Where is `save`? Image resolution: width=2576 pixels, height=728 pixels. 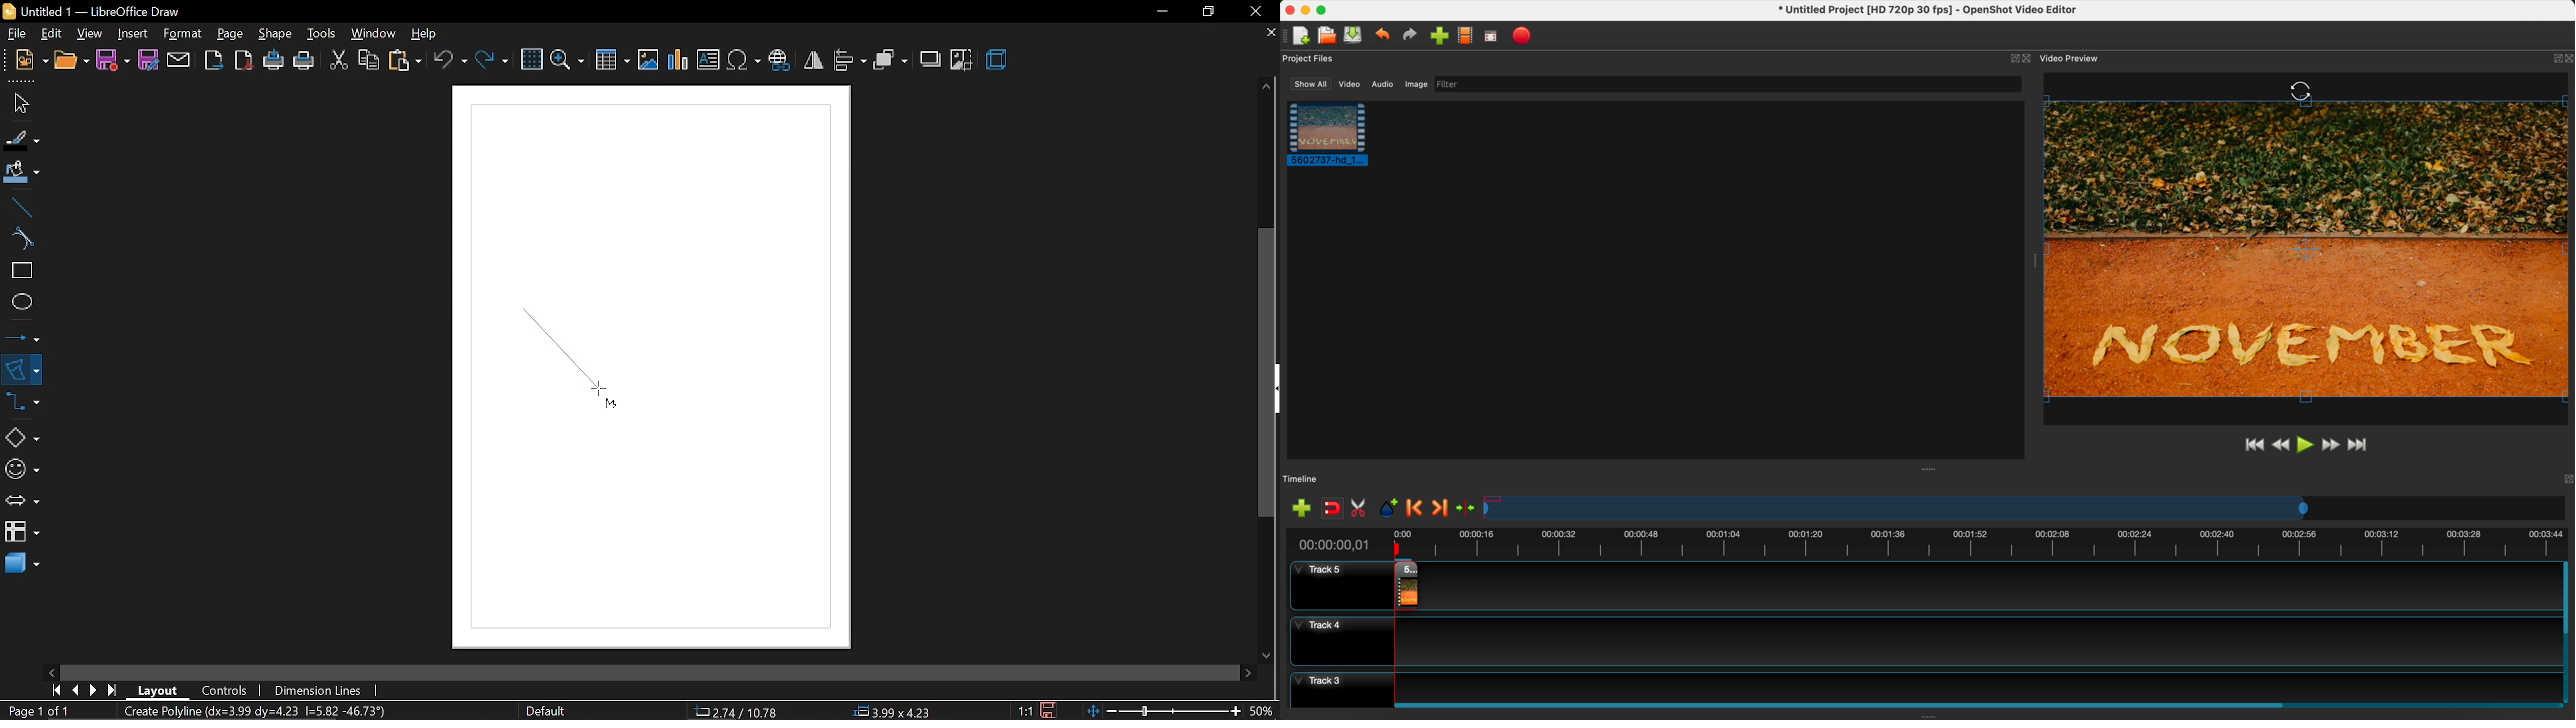 save is located at coordinates (1054, 708).